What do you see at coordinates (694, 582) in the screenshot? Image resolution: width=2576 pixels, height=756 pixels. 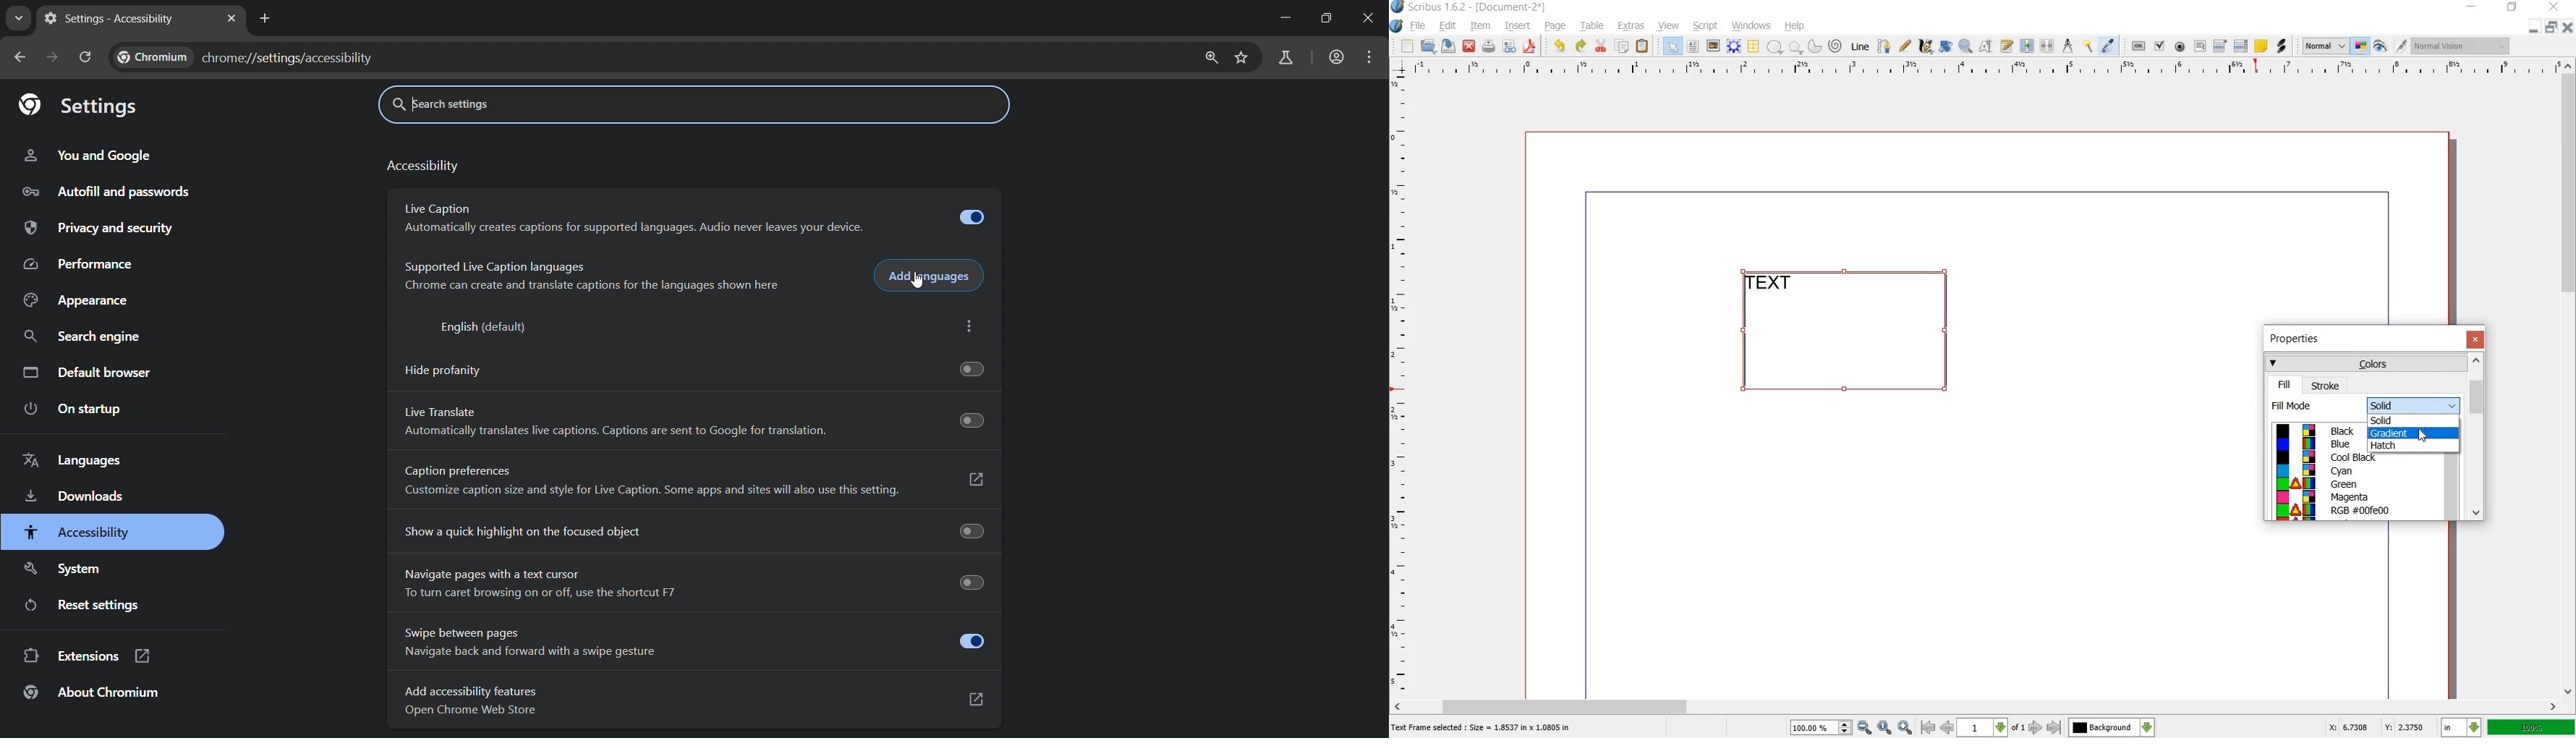 I see `Navigate pages with a text cursor ®
To turn caret browsing on or off, use the shortcut F7 -` at bounding box center [694, 582].